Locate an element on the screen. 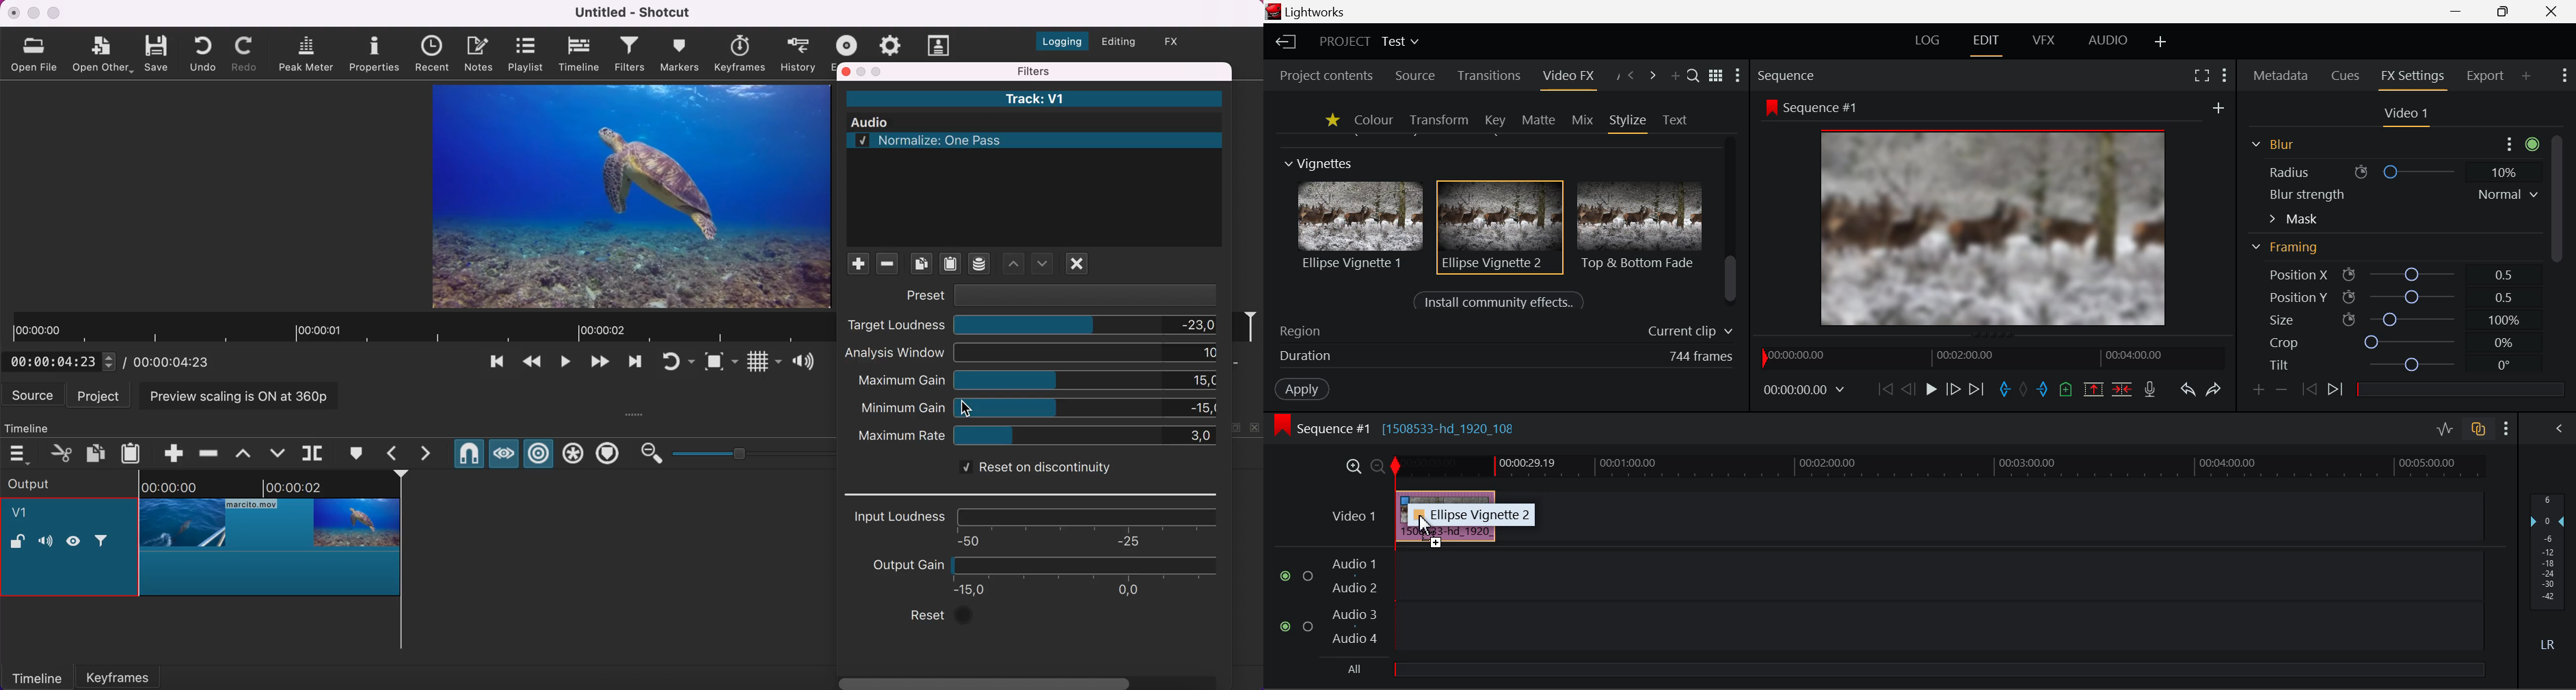  output is located at coordinates (55, 483).